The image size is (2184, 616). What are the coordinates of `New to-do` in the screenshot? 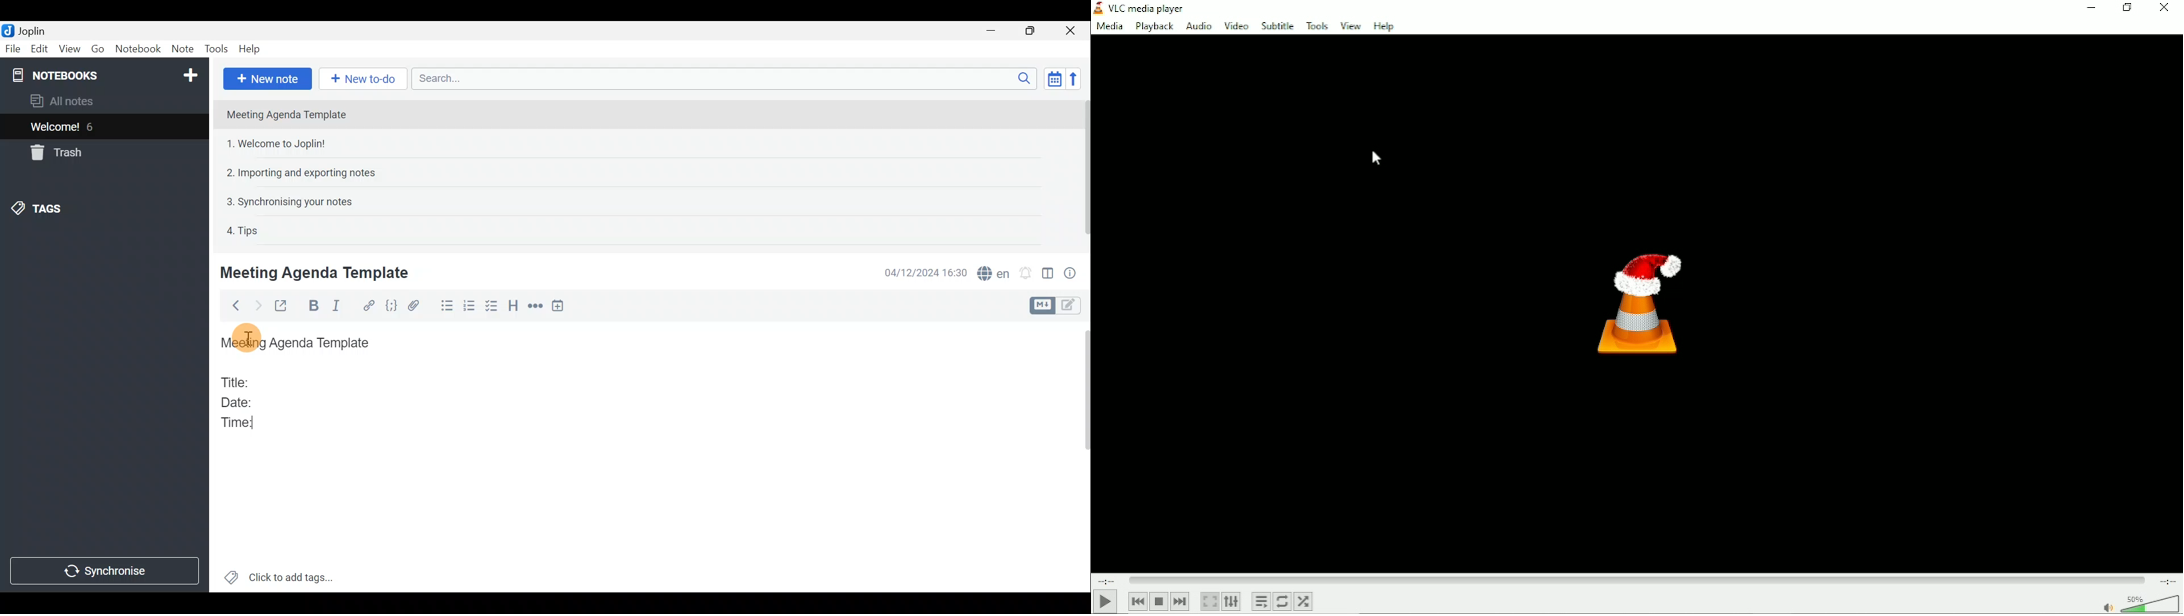 It's located at (360, 79).